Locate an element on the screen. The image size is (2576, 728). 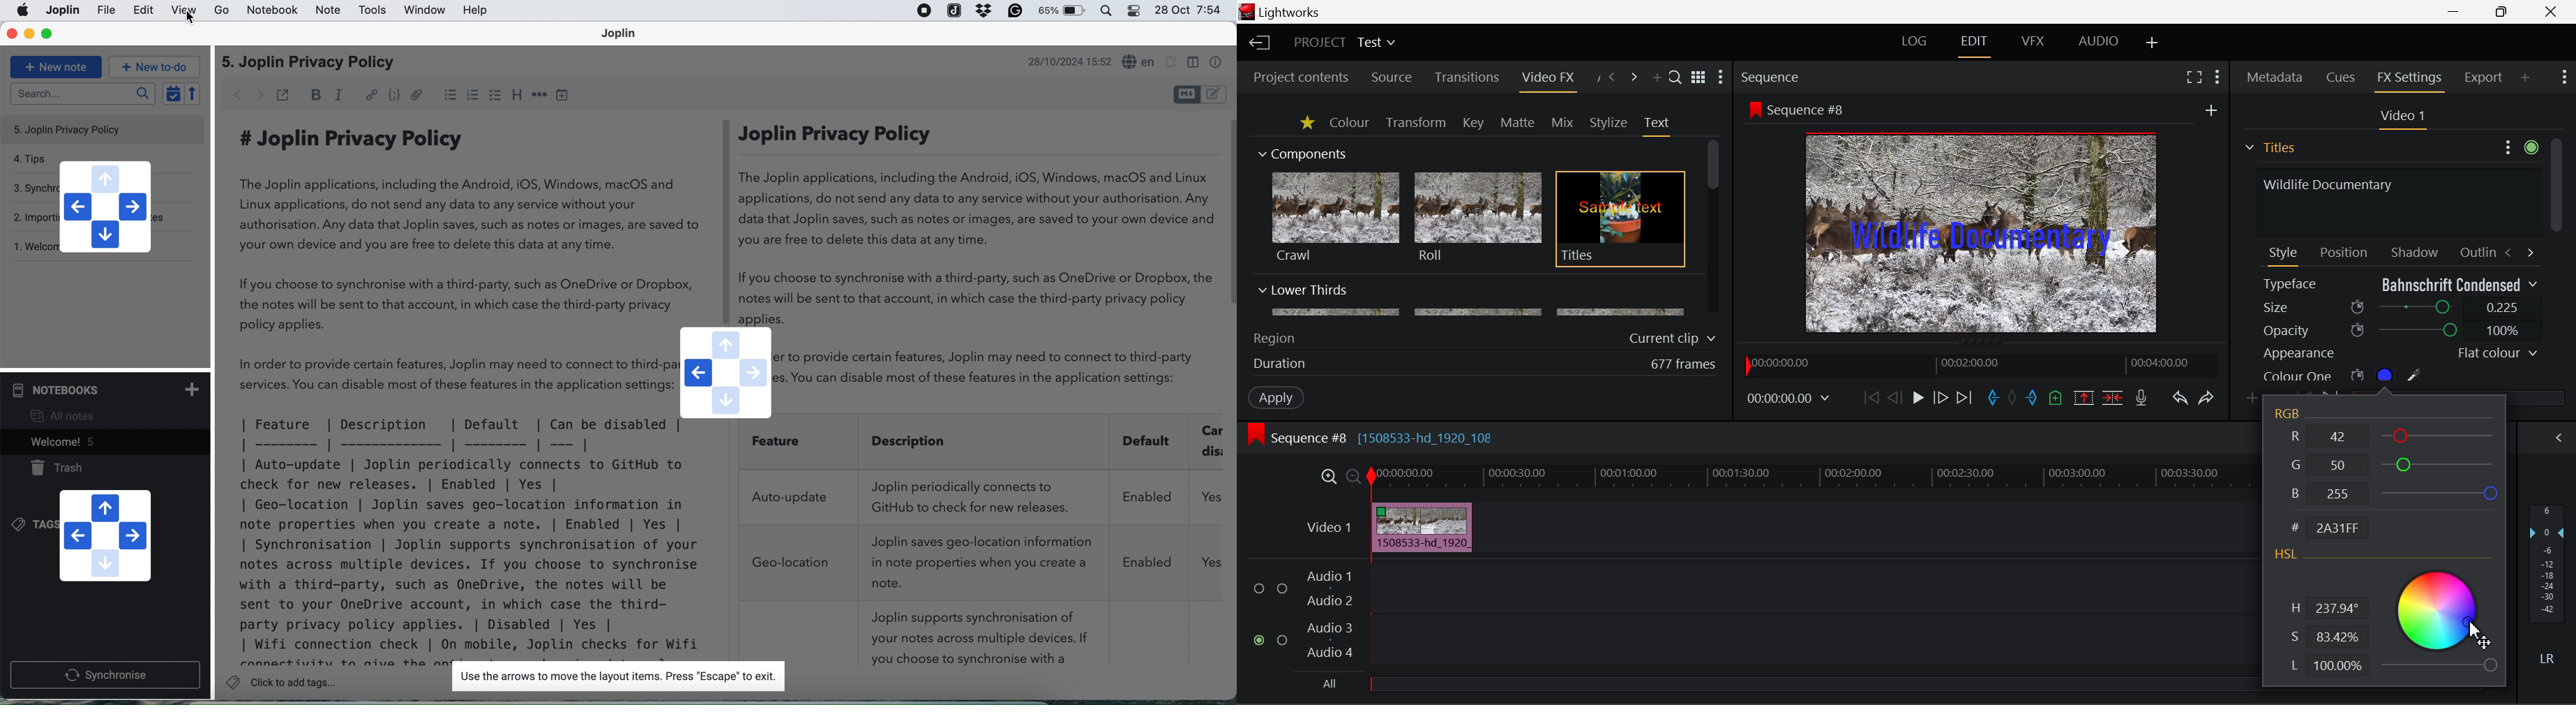
Decibel Level is located at coordinates (2548, 588).